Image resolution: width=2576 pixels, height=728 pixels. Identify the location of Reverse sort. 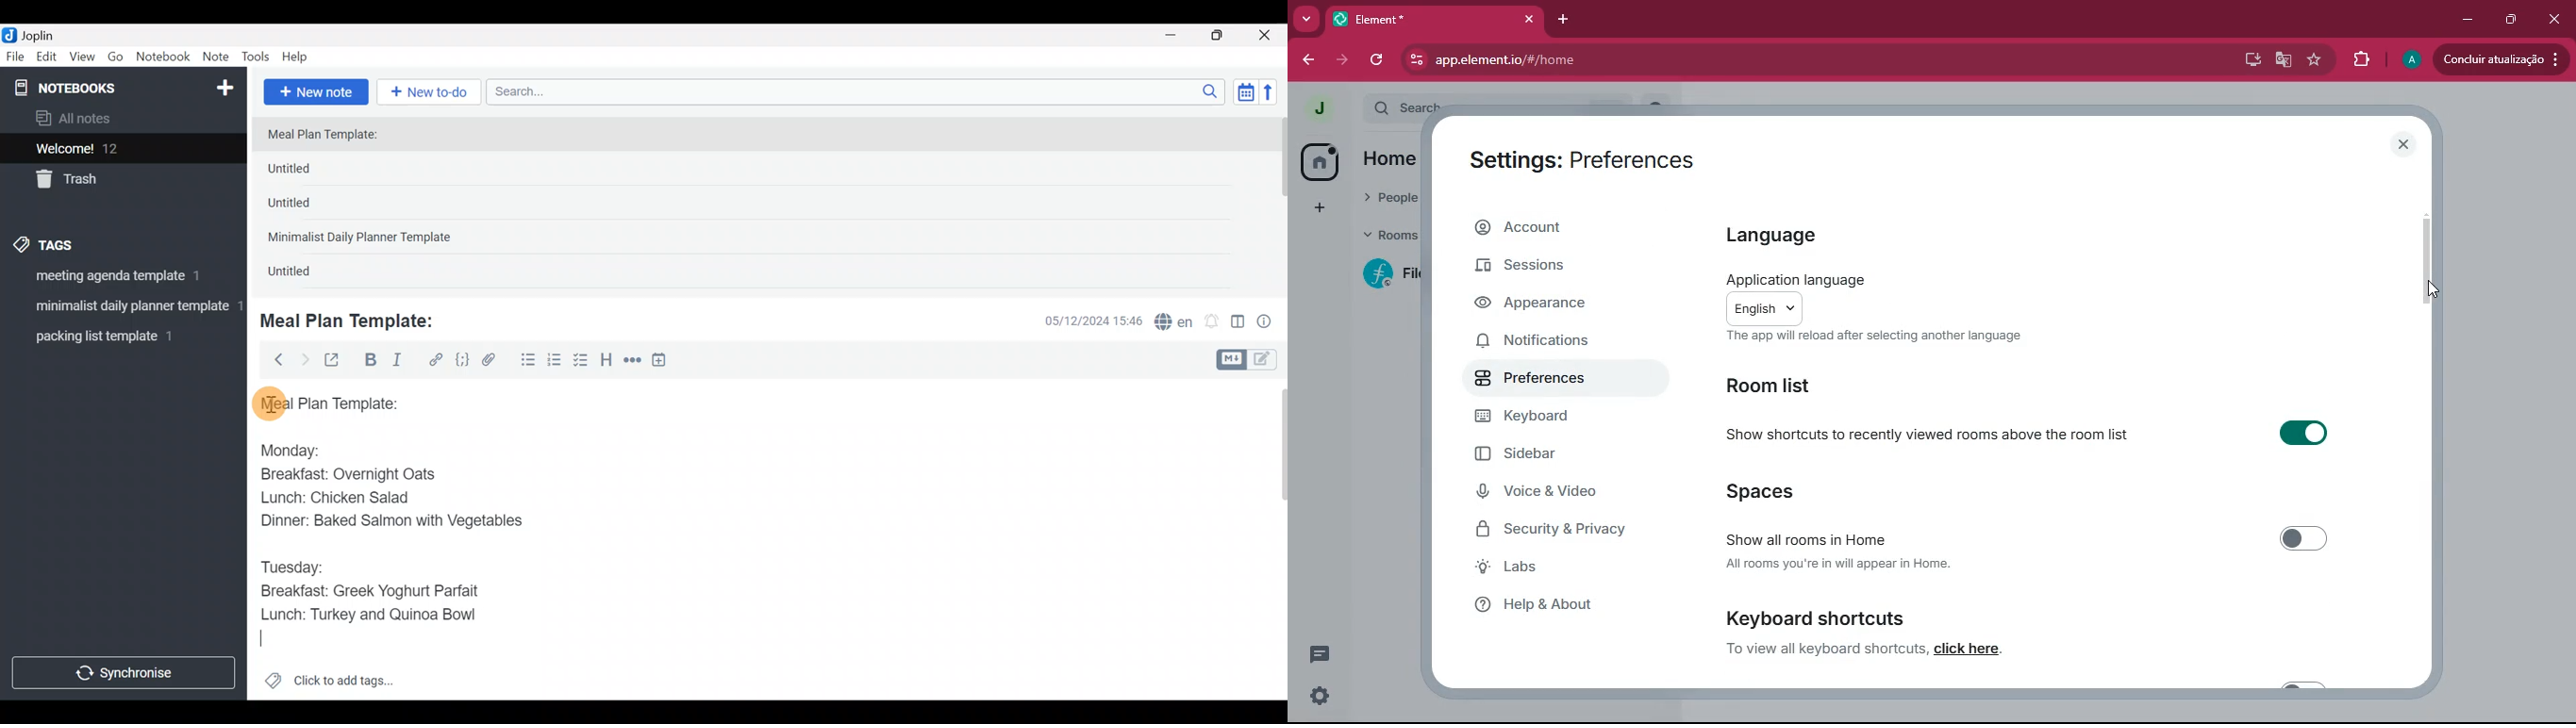
(1275, 96).